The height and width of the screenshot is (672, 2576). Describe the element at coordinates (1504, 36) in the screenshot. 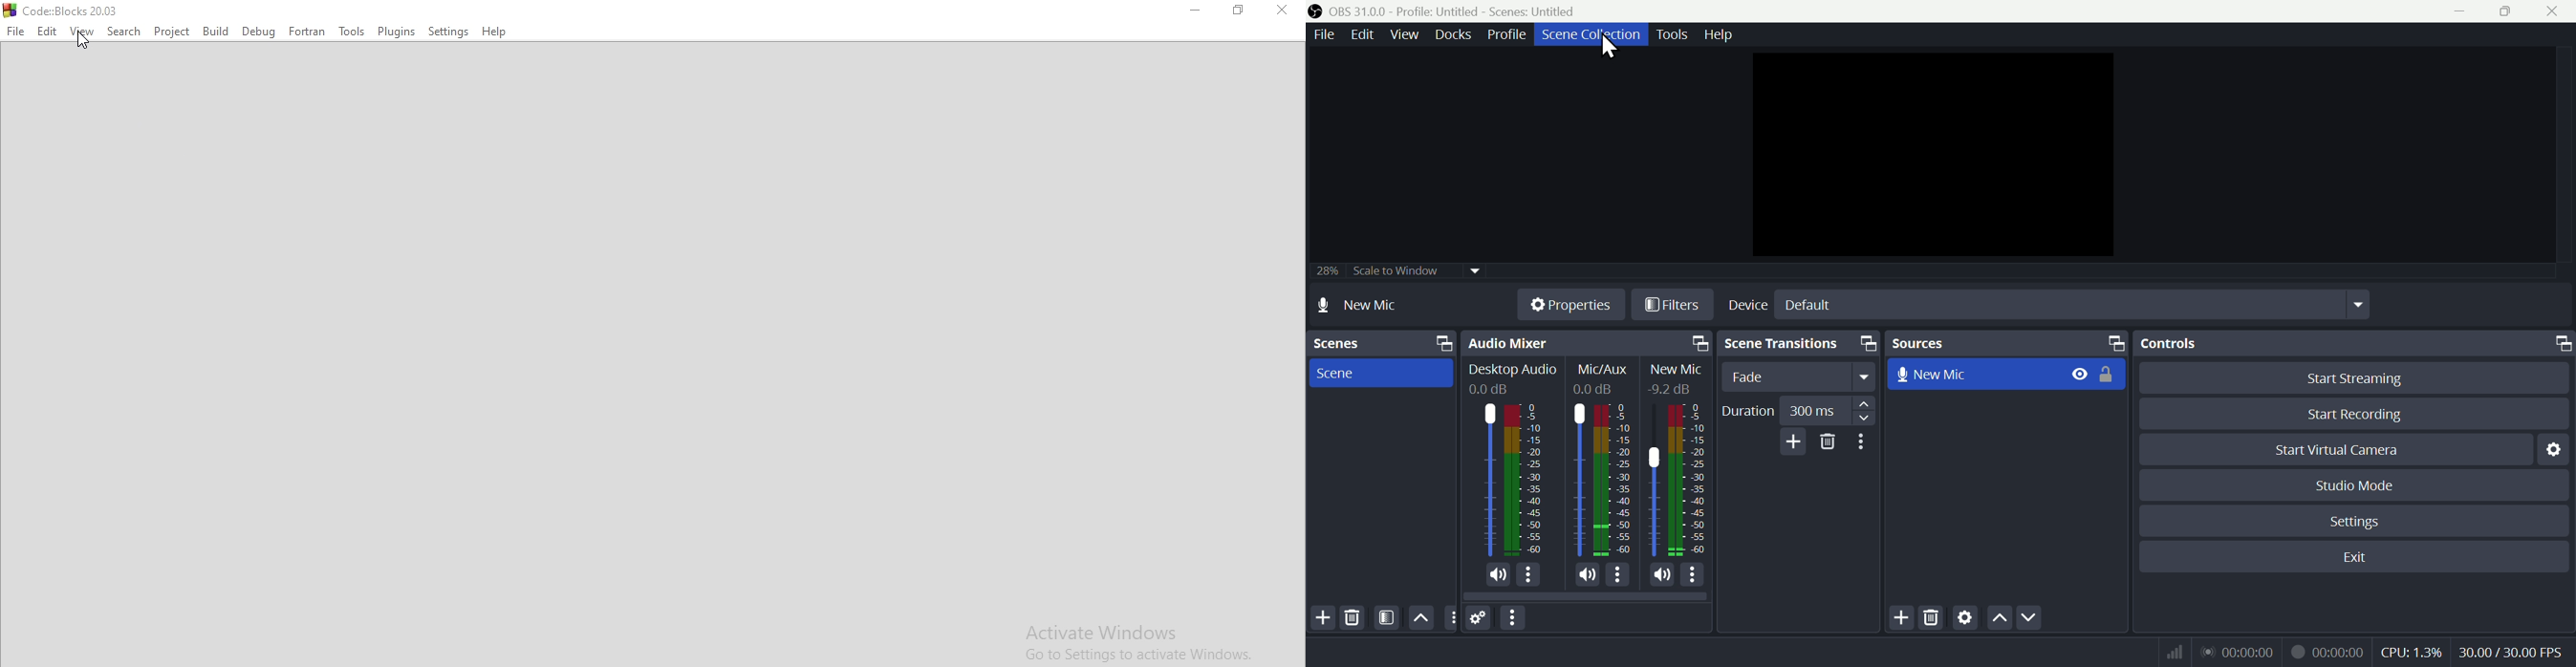

I see `Profile` at that location.